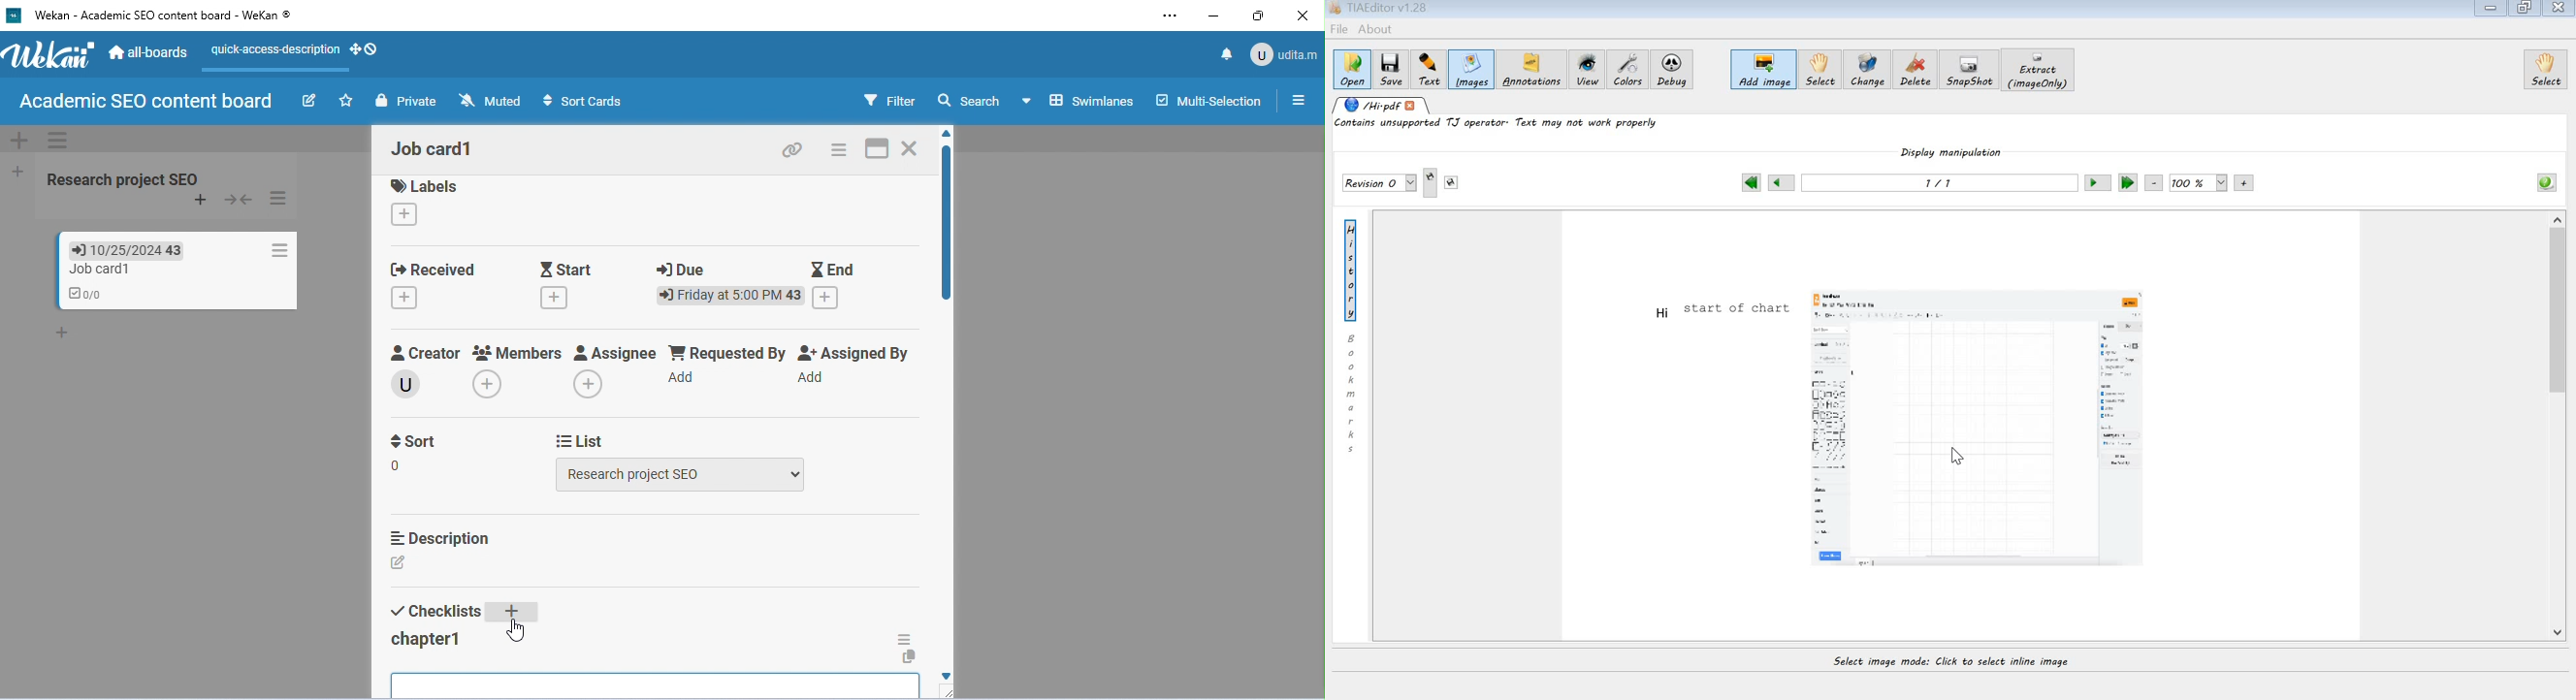 This screenshot has height=700, width=2576. What do you see at coordinates (971, 102) in the screenshot?
I see `search` at bounding box center [971, 102].